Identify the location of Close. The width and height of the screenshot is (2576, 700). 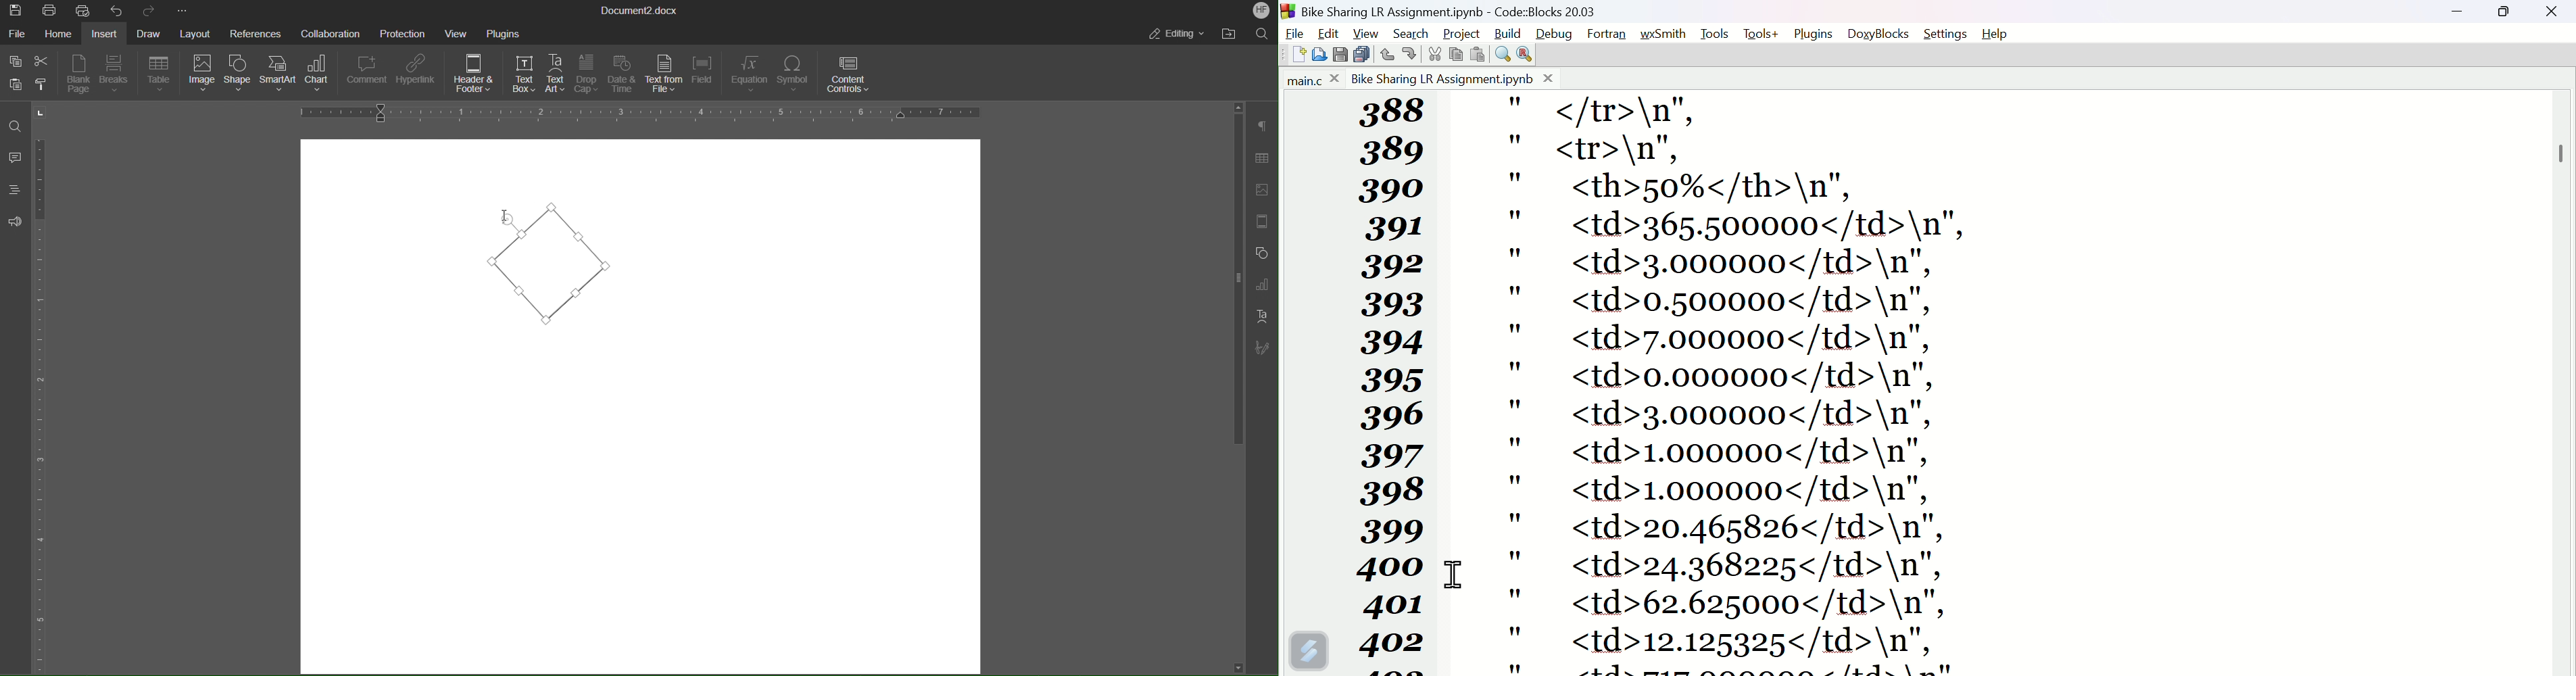
(2552, 18).